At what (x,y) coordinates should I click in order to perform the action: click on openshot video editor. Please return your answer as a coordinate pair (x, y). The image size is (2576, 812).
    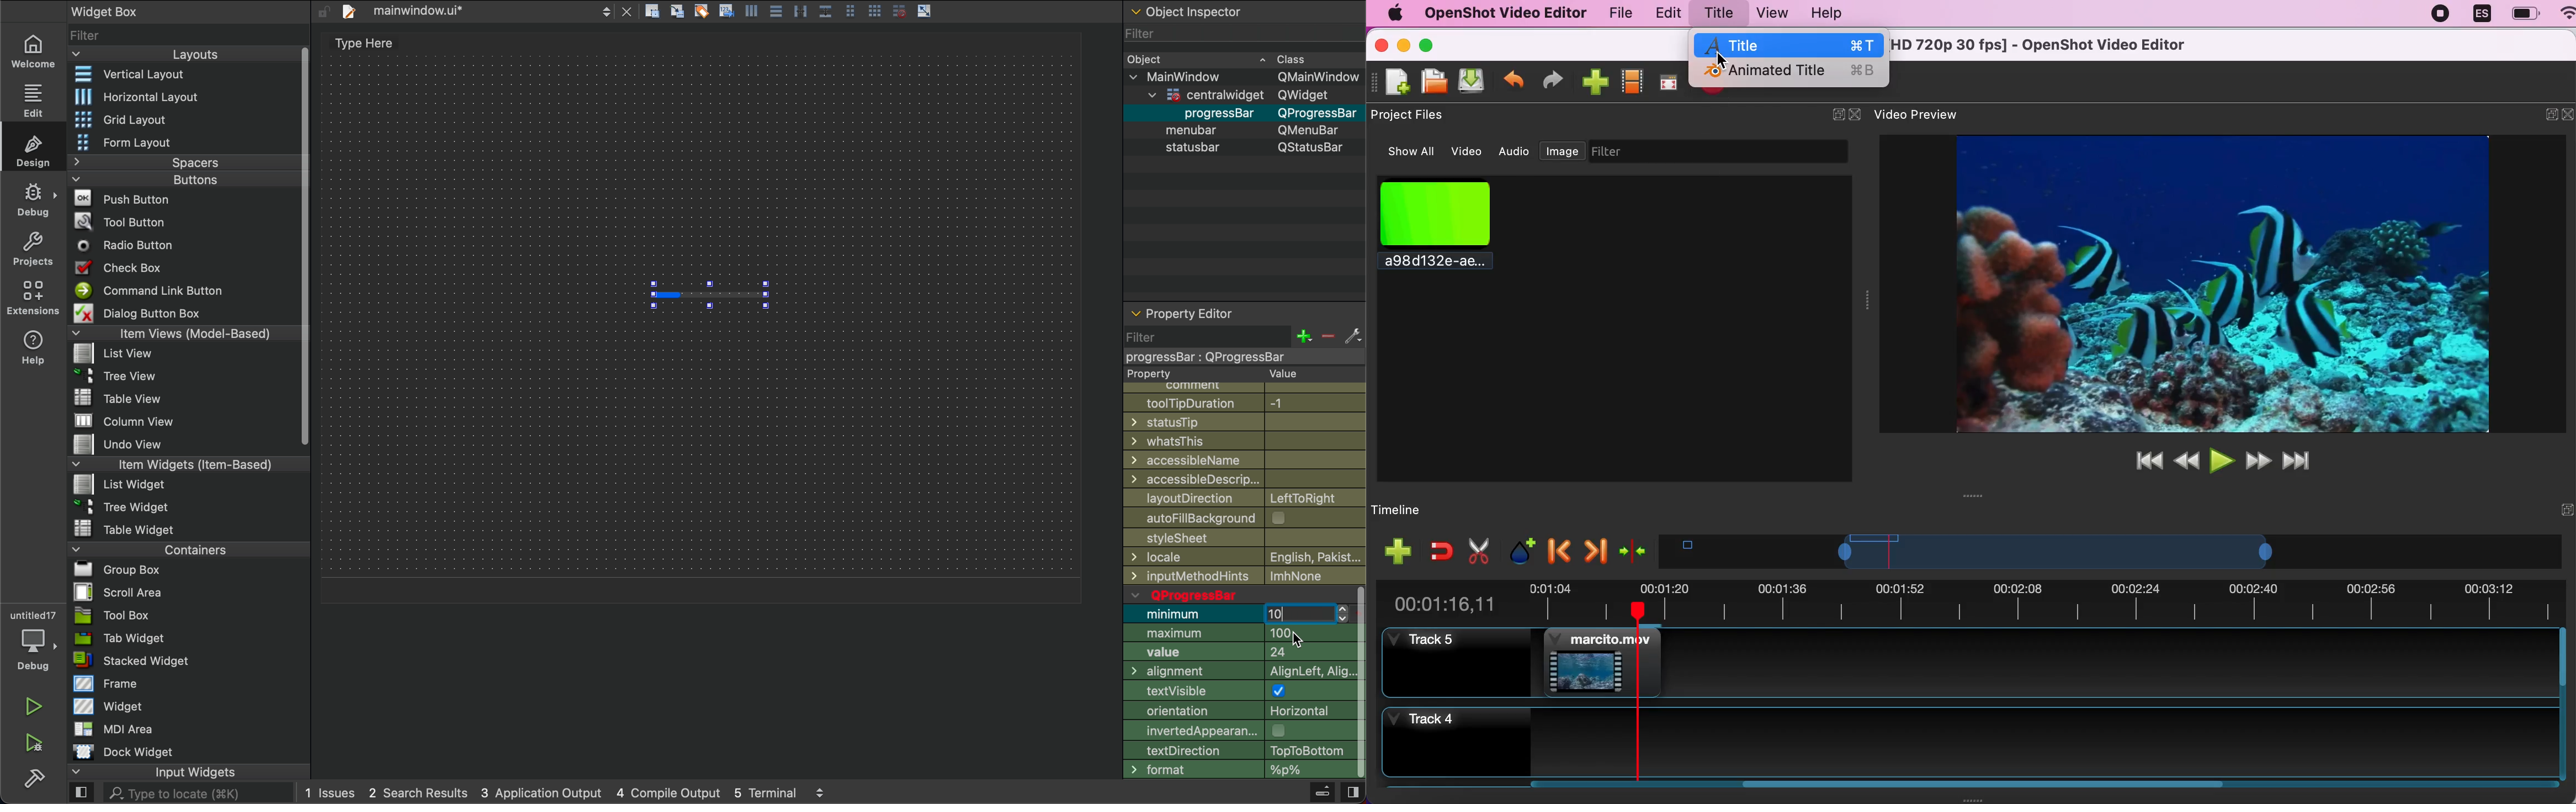
    Looking at the image, I should click on (1505, 14).